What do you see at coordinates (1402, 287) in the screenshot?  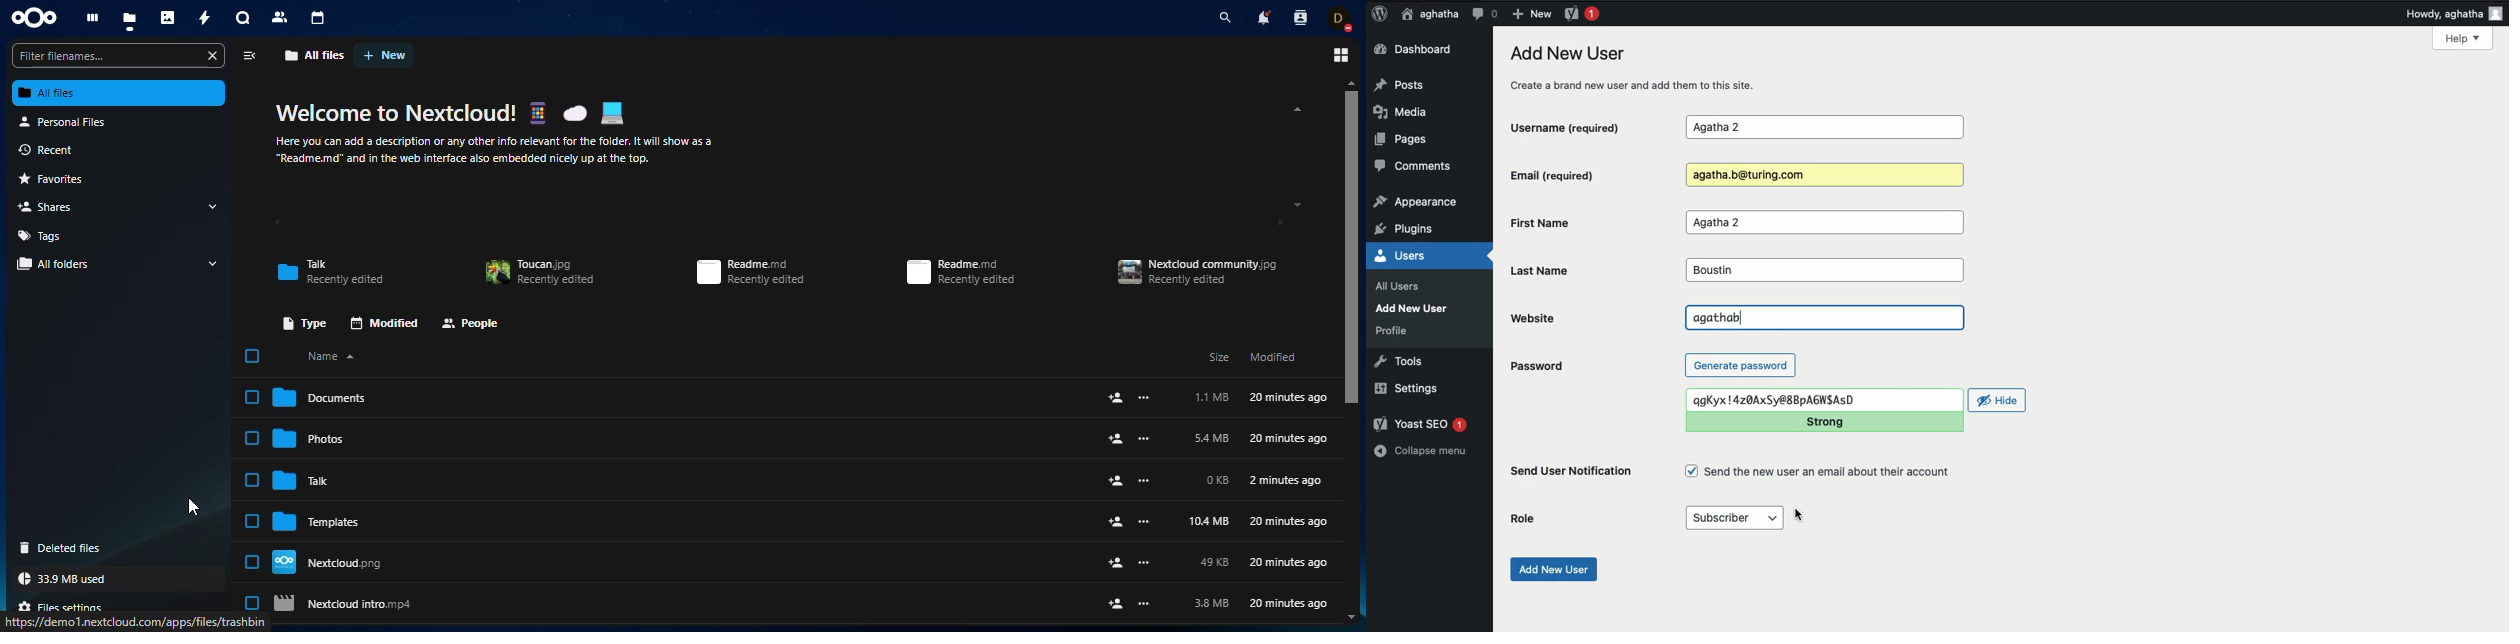 I see `all users` at bounding box center [1402, 287].